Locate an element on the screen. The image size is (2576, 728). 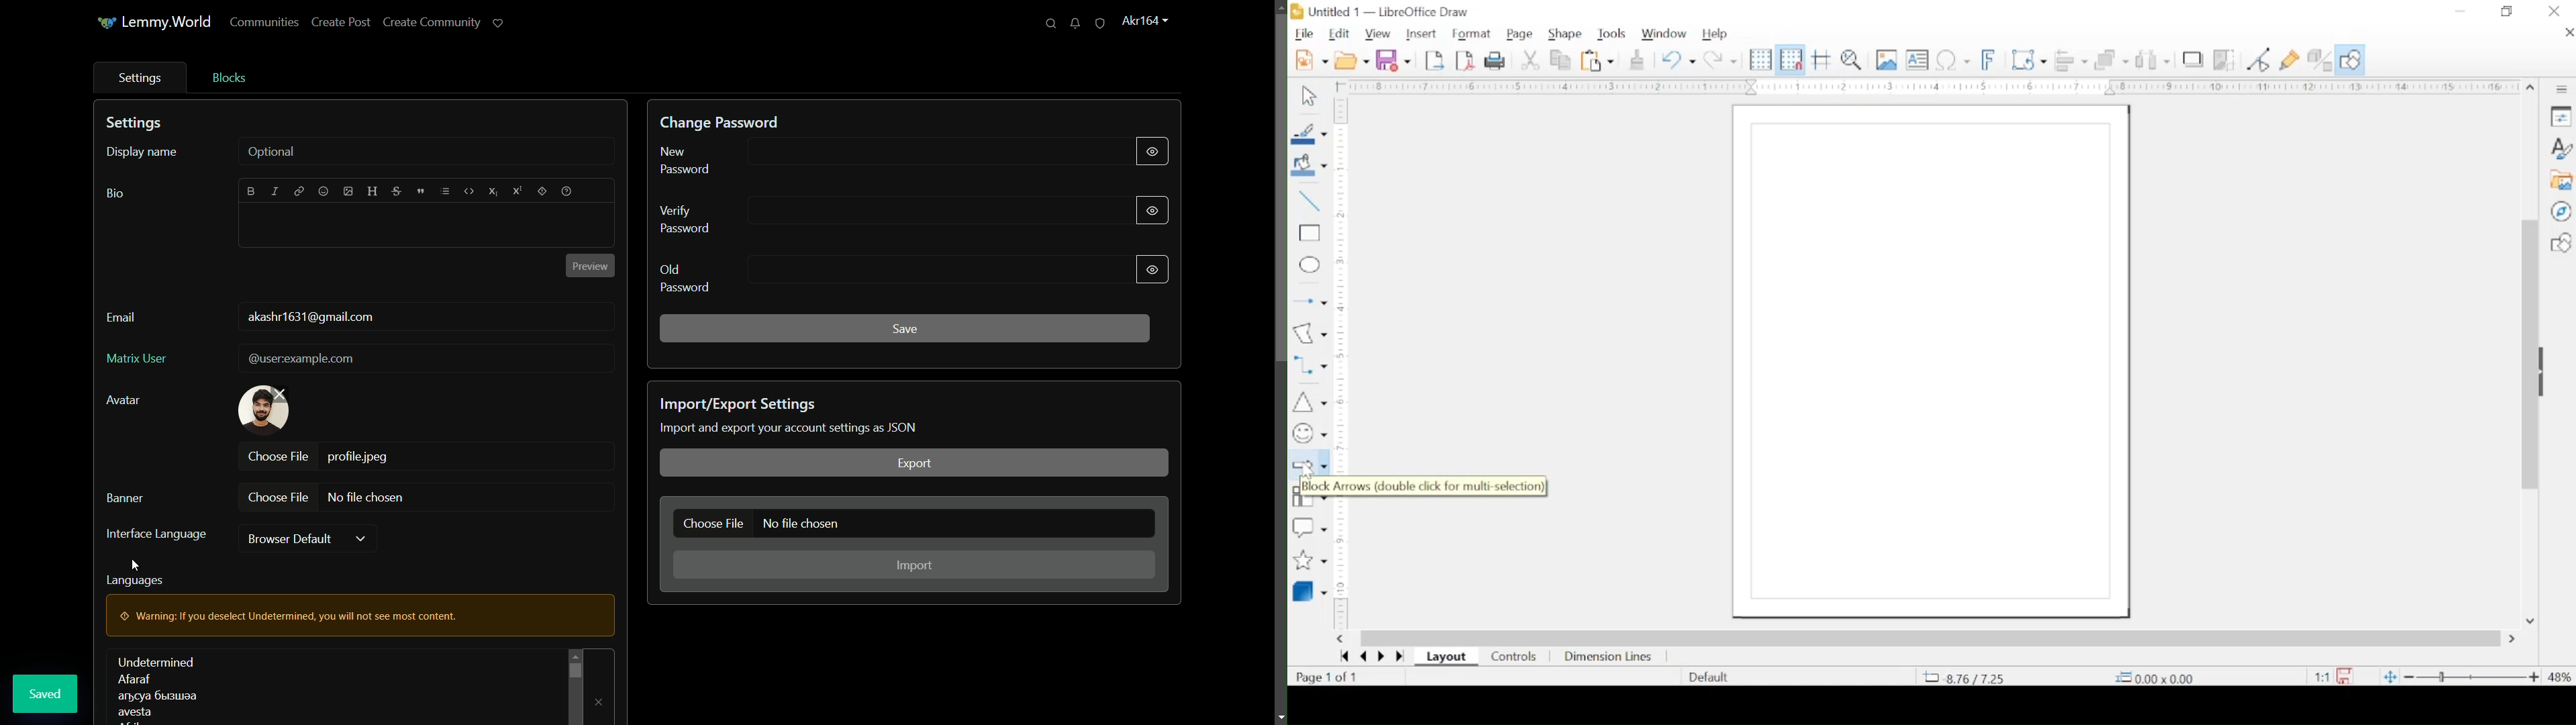
navigator is located at coordinates (2561, 211).